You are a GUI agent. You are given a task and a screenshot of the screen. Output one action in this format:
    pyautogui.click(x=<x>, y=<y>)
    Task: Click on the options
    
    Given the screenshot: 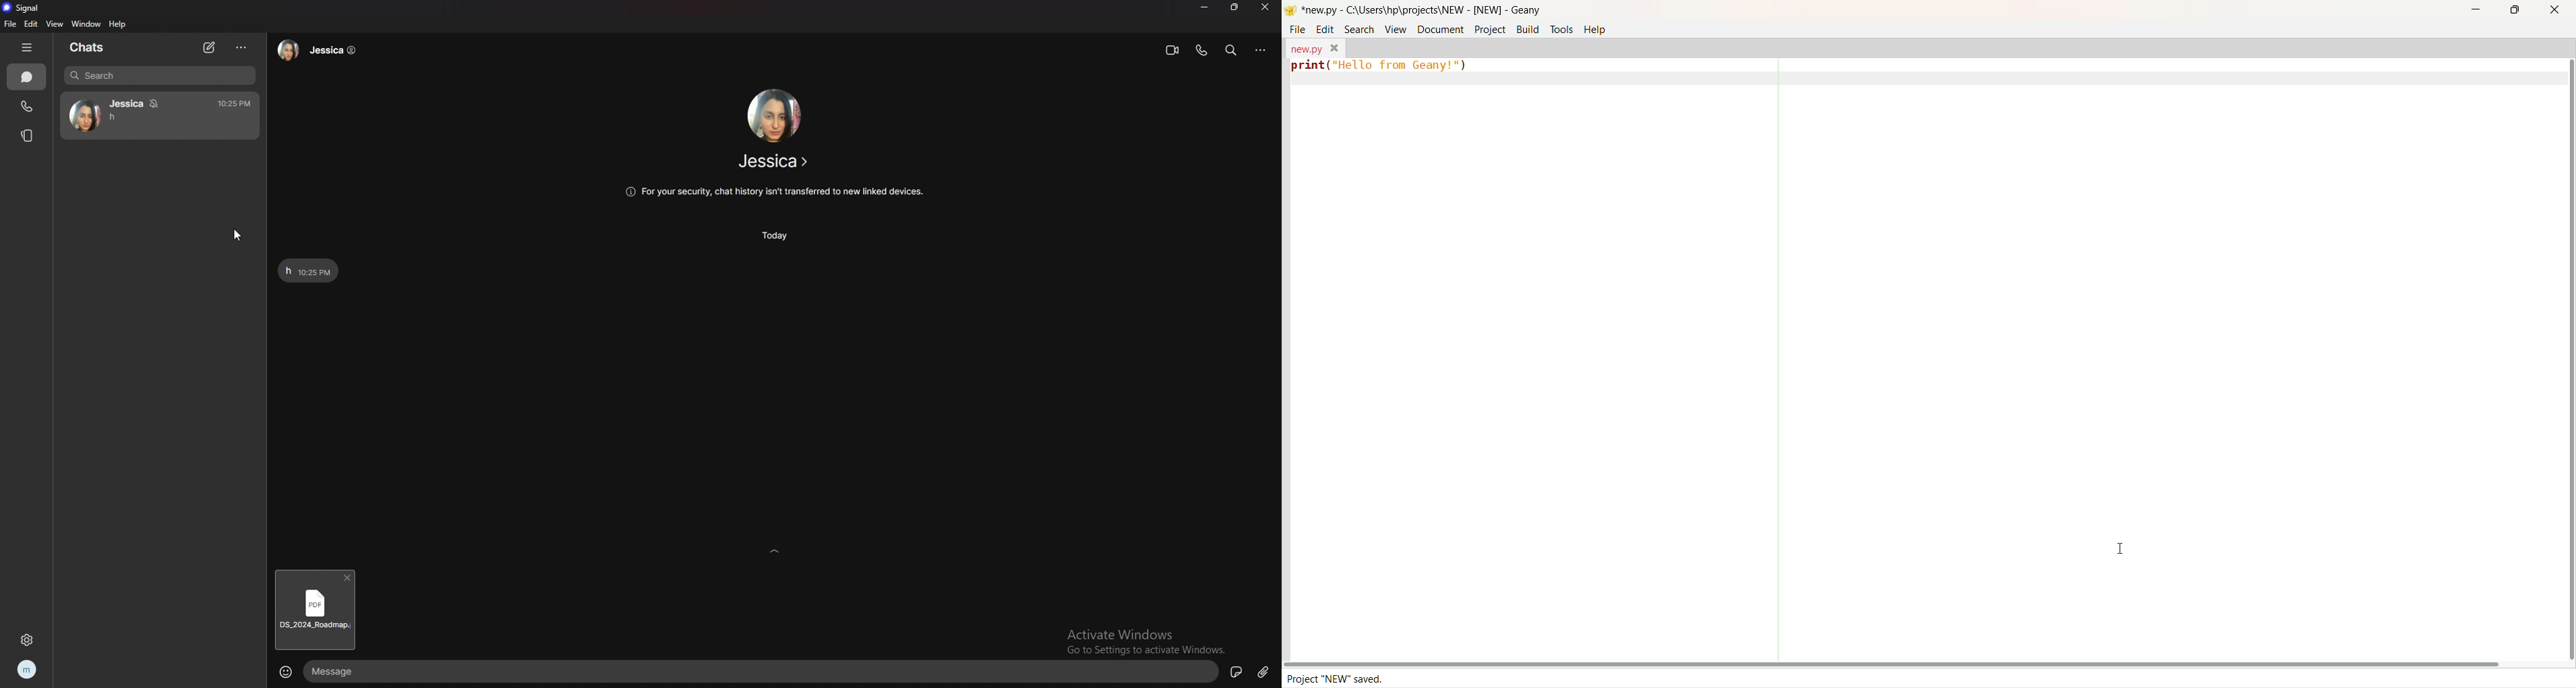 What is the action you would take?
    pyautogui.click(x=1262, y=50)
    